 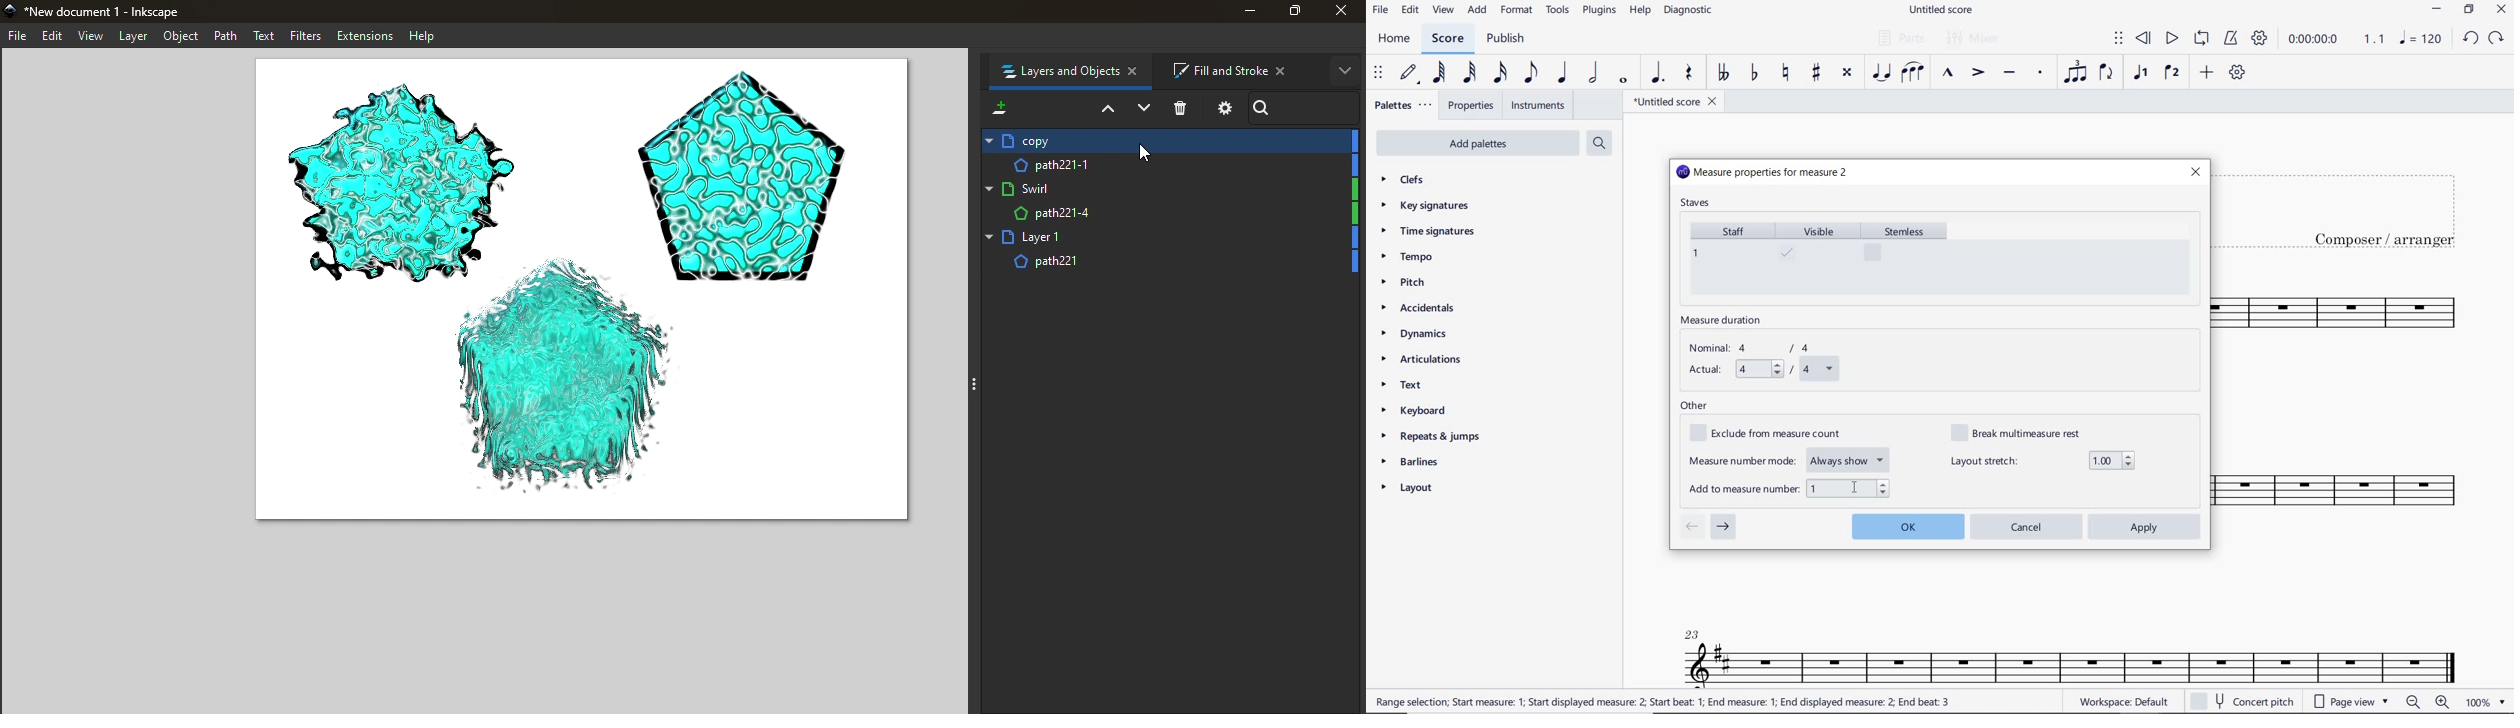 I want to click on Edit, so click(x=53, y=36).